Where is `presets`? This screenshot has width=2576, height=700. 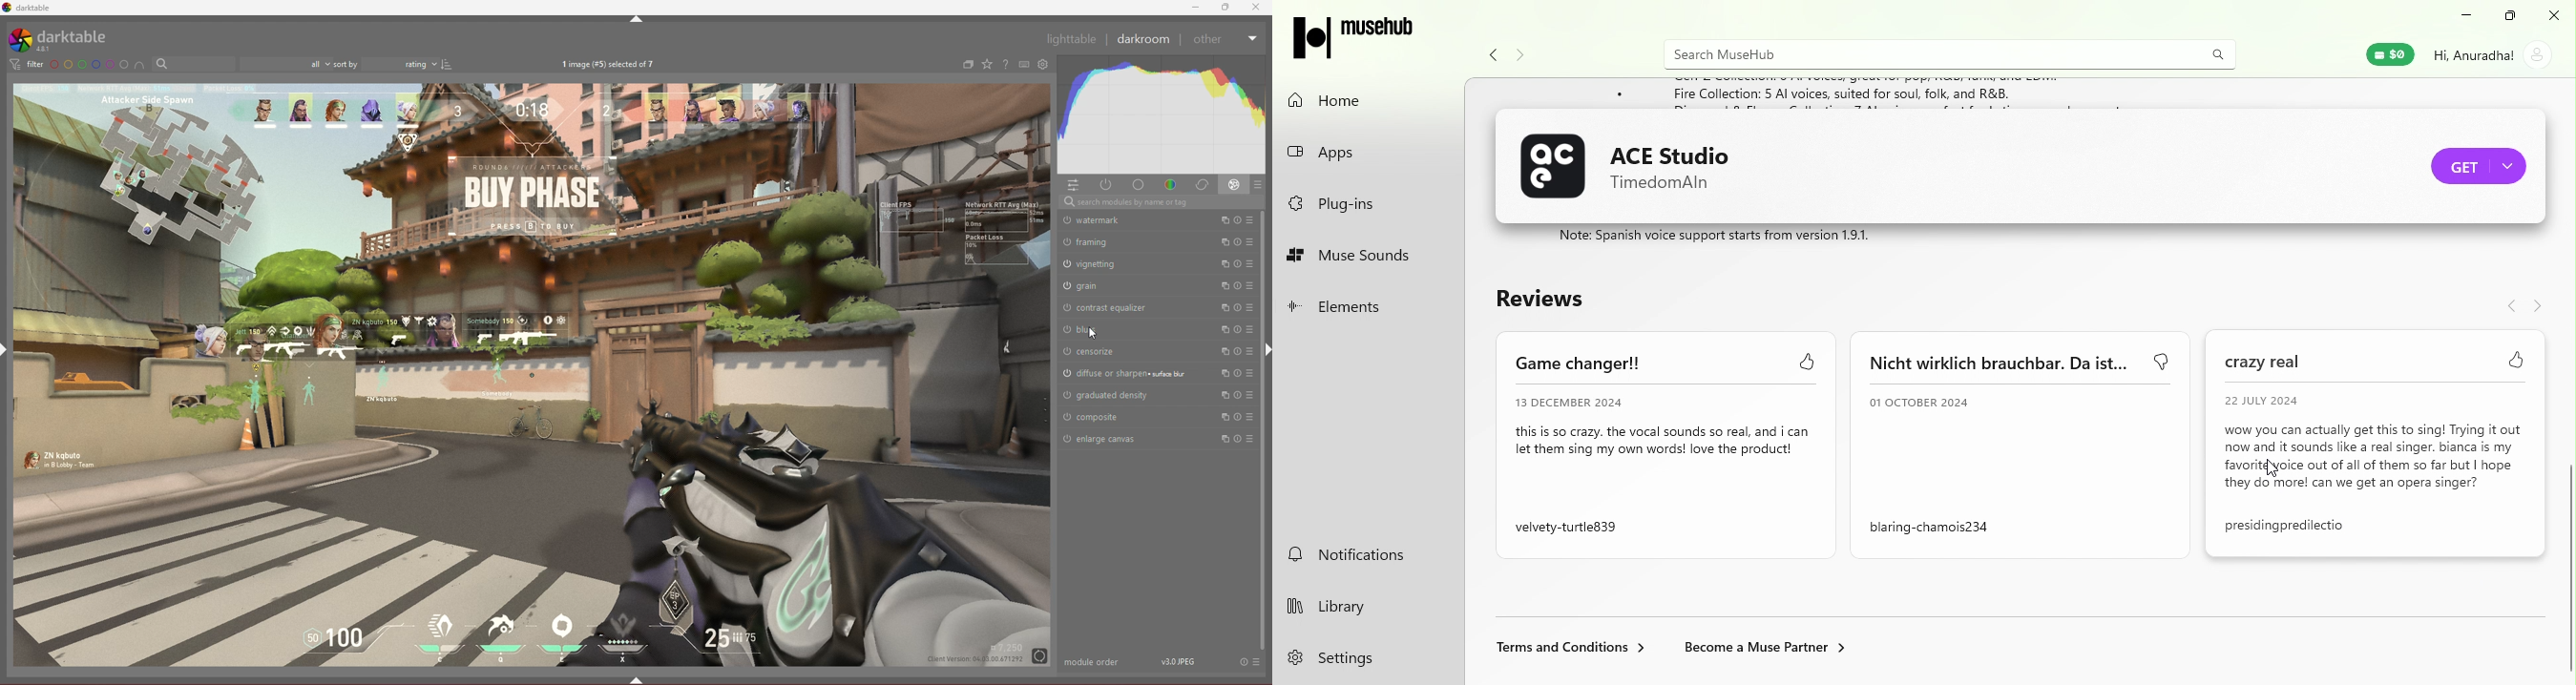 presets is located at coordinates (1250, 286).